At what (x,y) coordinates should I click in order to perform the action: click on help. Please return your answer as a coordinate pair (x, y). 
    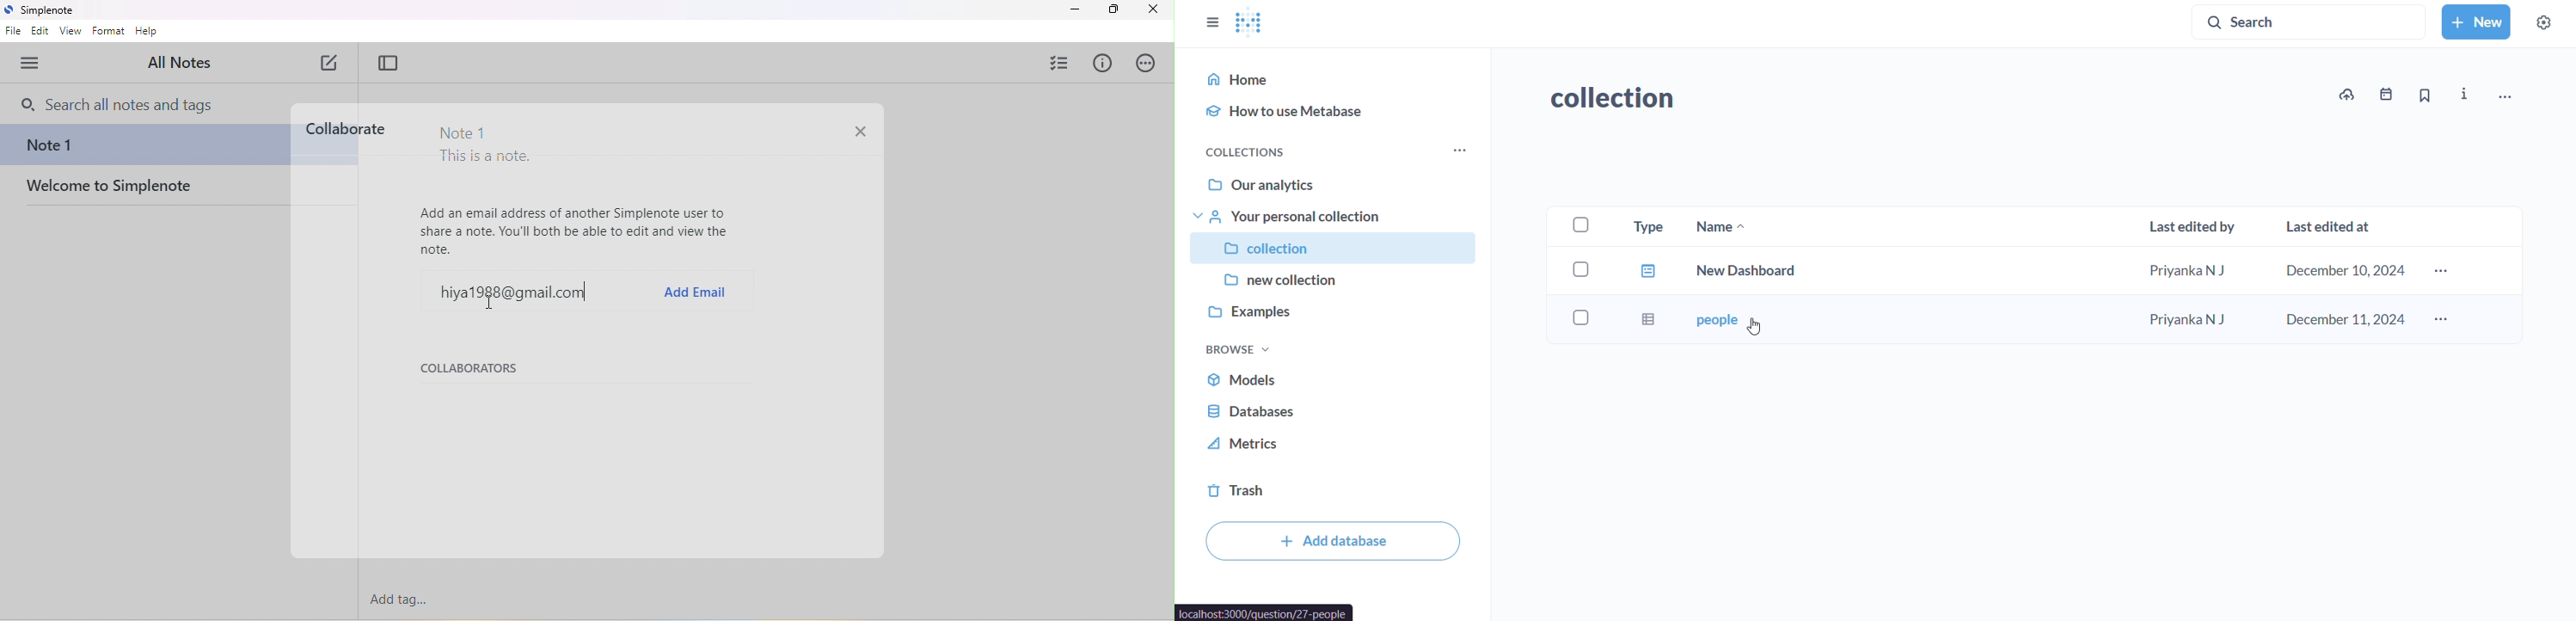
    Looking at the image, I should click on (147, 32).